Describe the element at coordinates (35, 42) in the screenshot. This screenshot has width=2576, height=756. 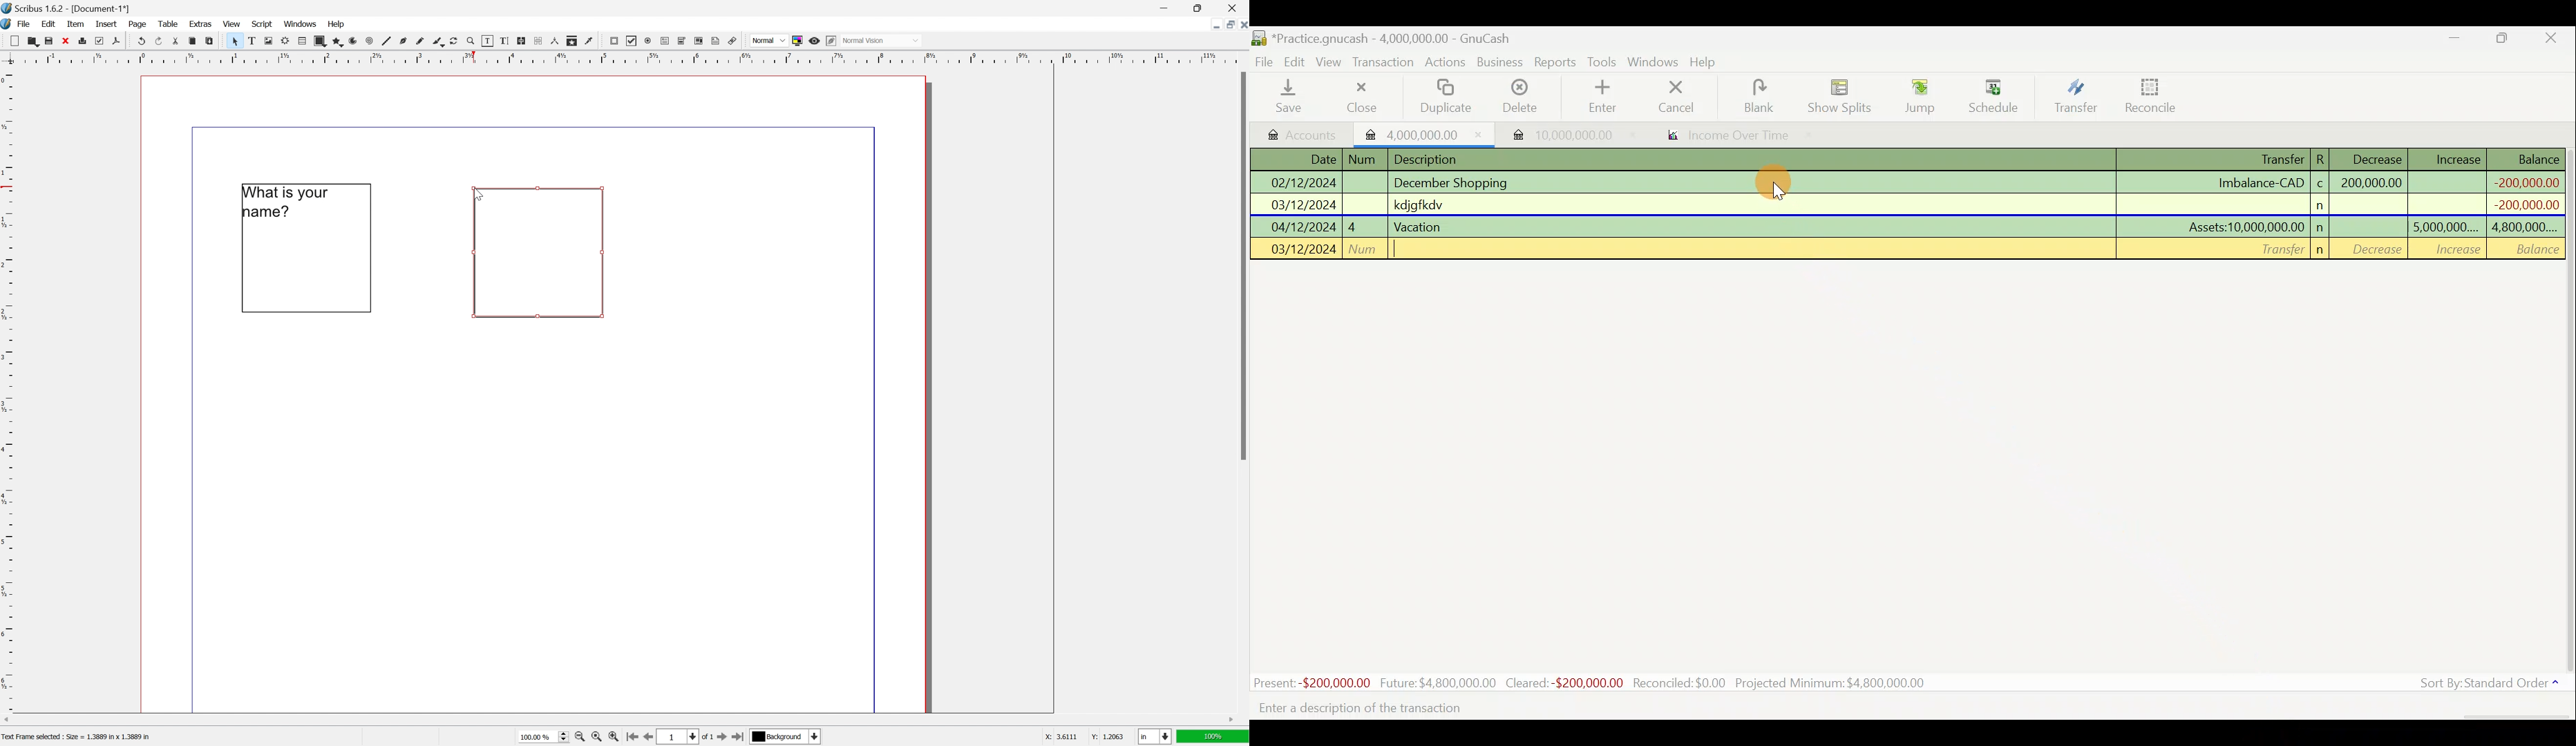
I see `open` at that location.